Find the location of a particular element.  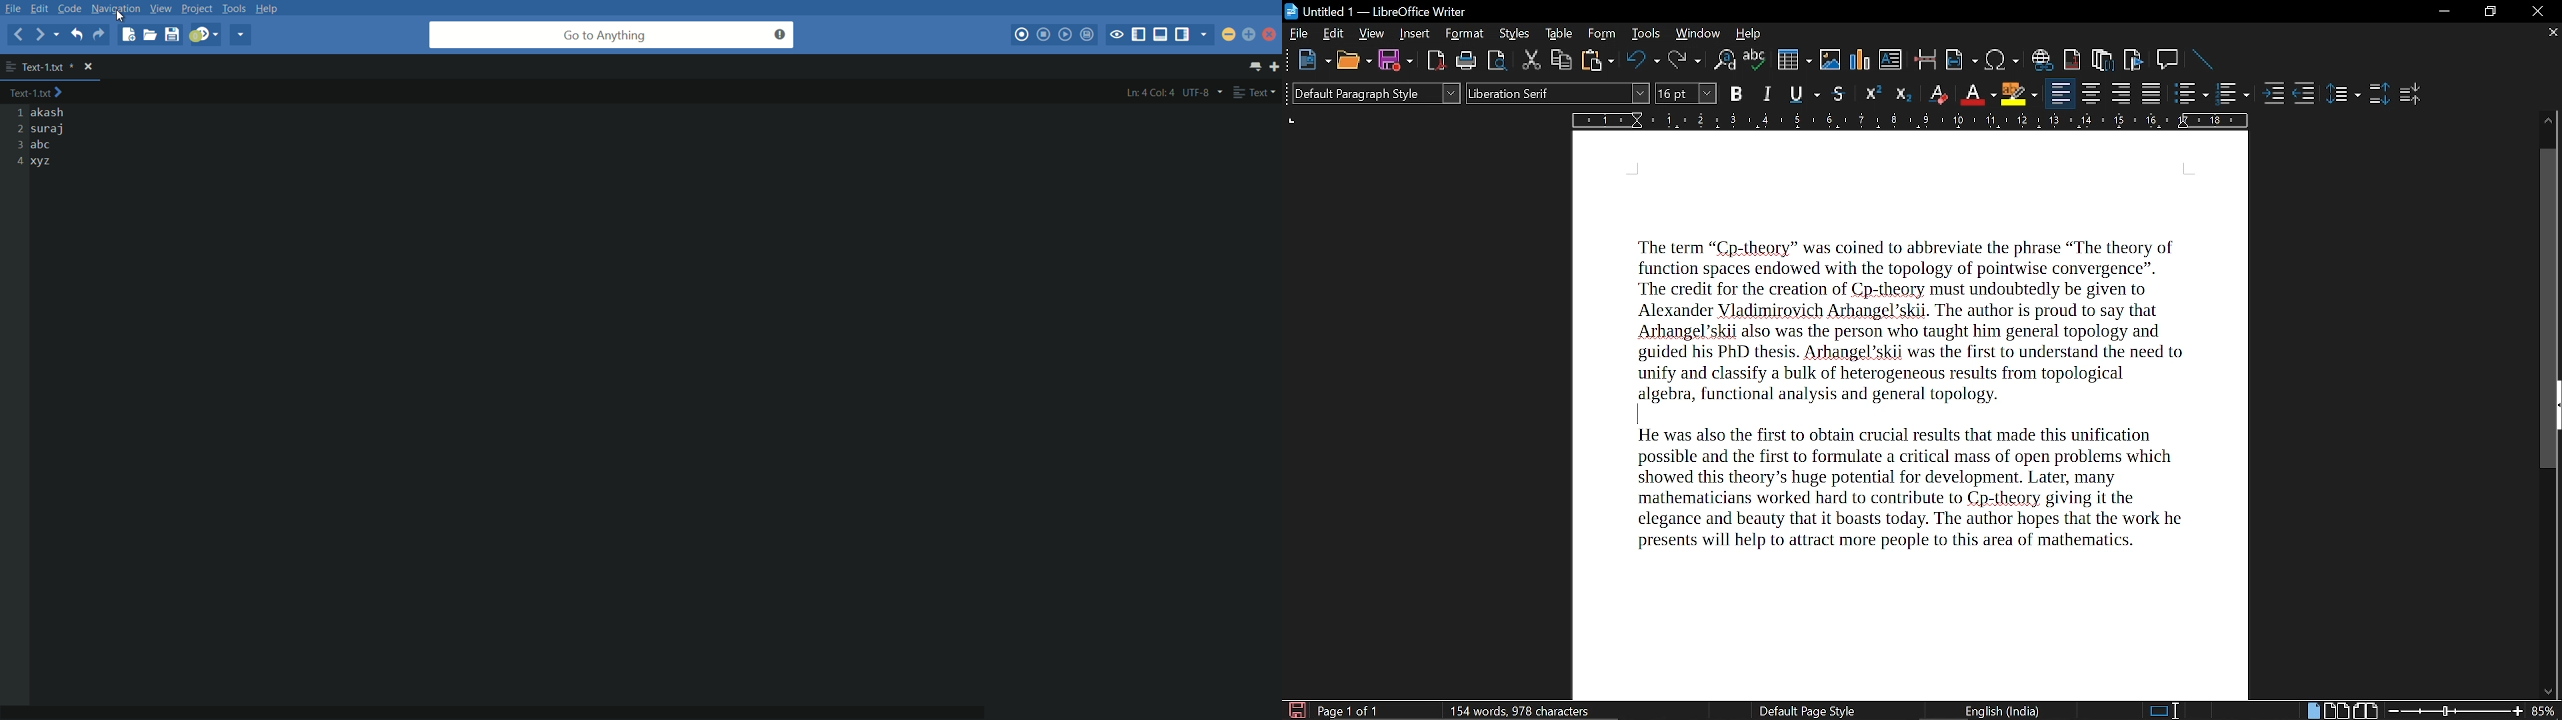

open file is located at coordinates (150, 35).